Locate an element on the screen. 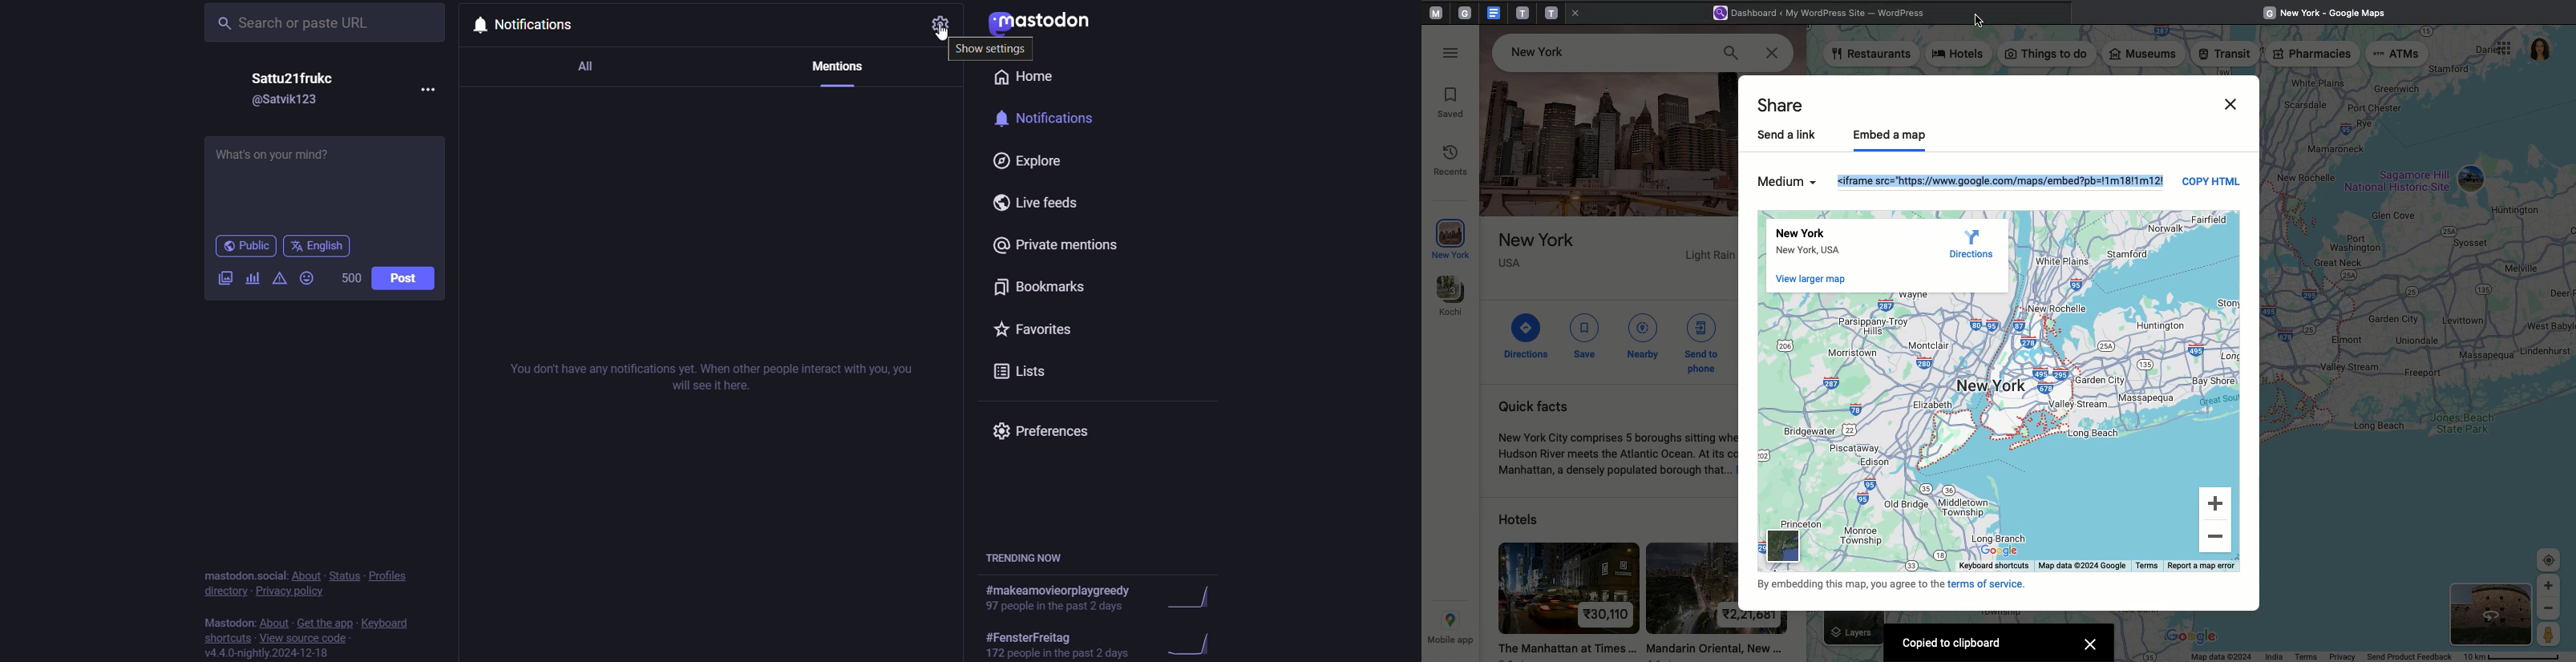  about is located at coordinates (307, 576).